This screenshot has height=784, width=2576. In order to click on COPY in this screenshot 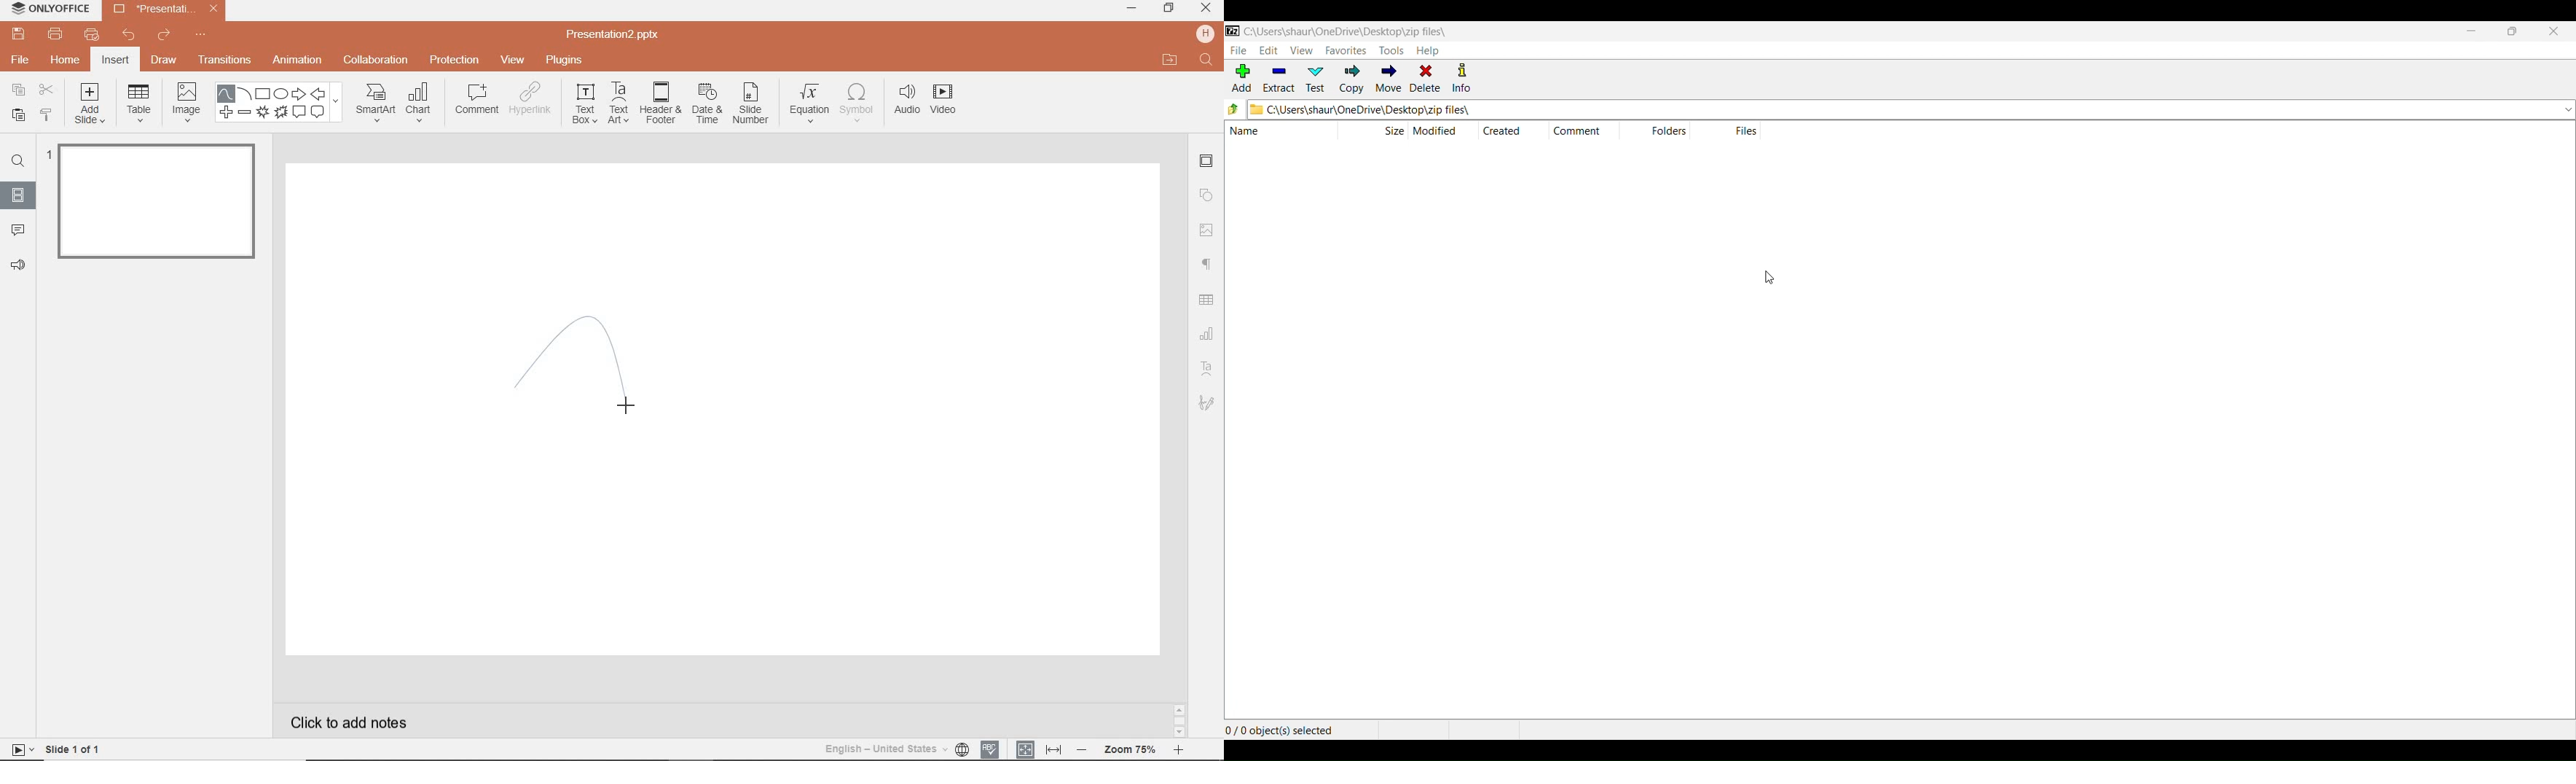, I will do `click(15, 90)`.